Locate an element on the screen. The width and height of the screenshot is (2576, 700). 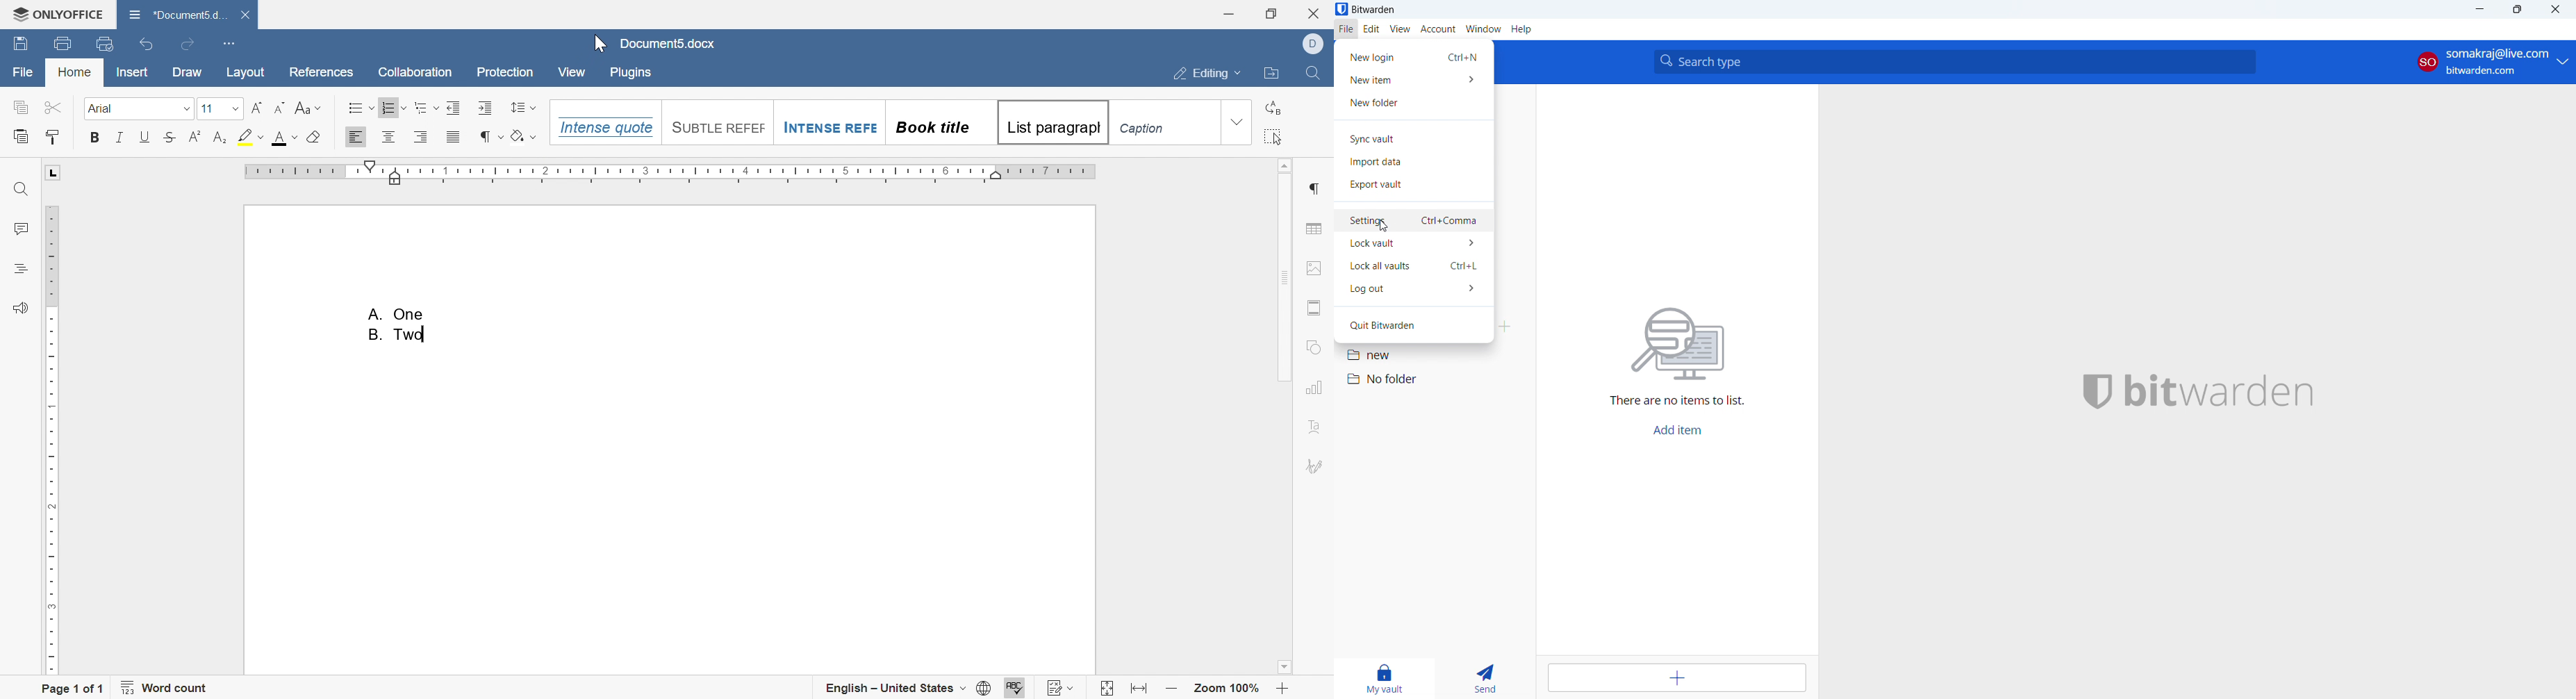
headings is located at coordinates (20, 268).